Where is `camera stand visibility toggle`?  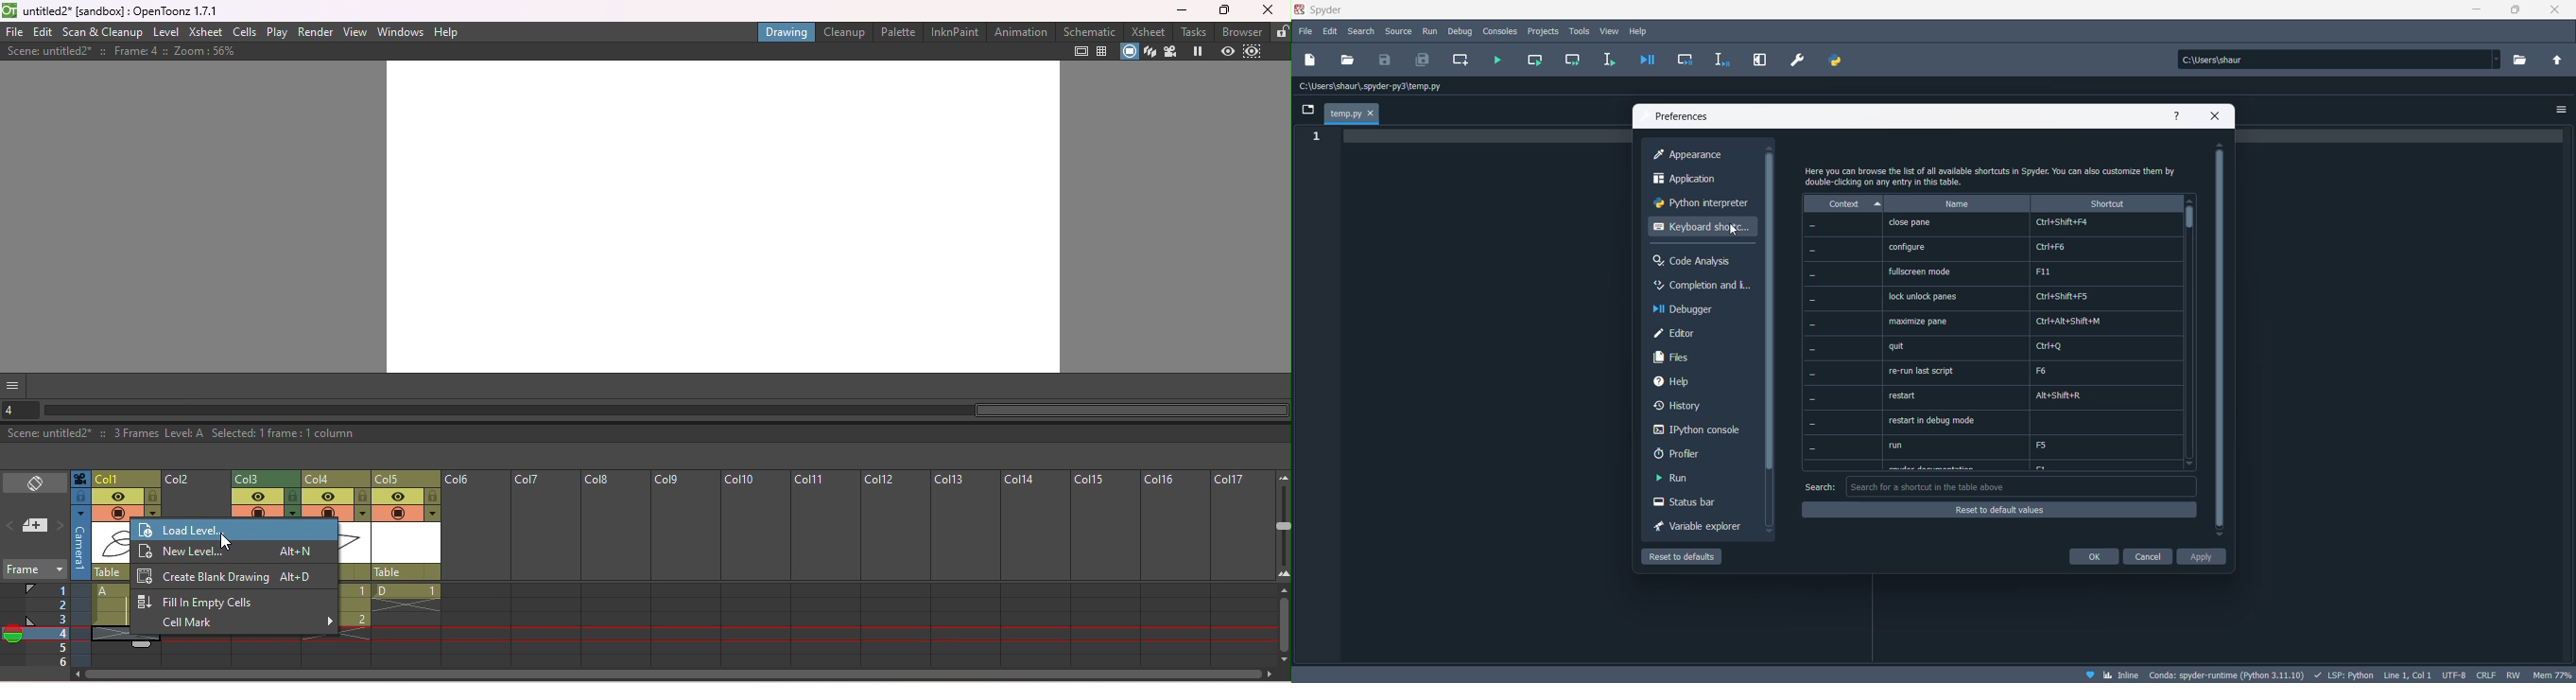 camera stand visibility toggle is located at coordinates (257, 513).